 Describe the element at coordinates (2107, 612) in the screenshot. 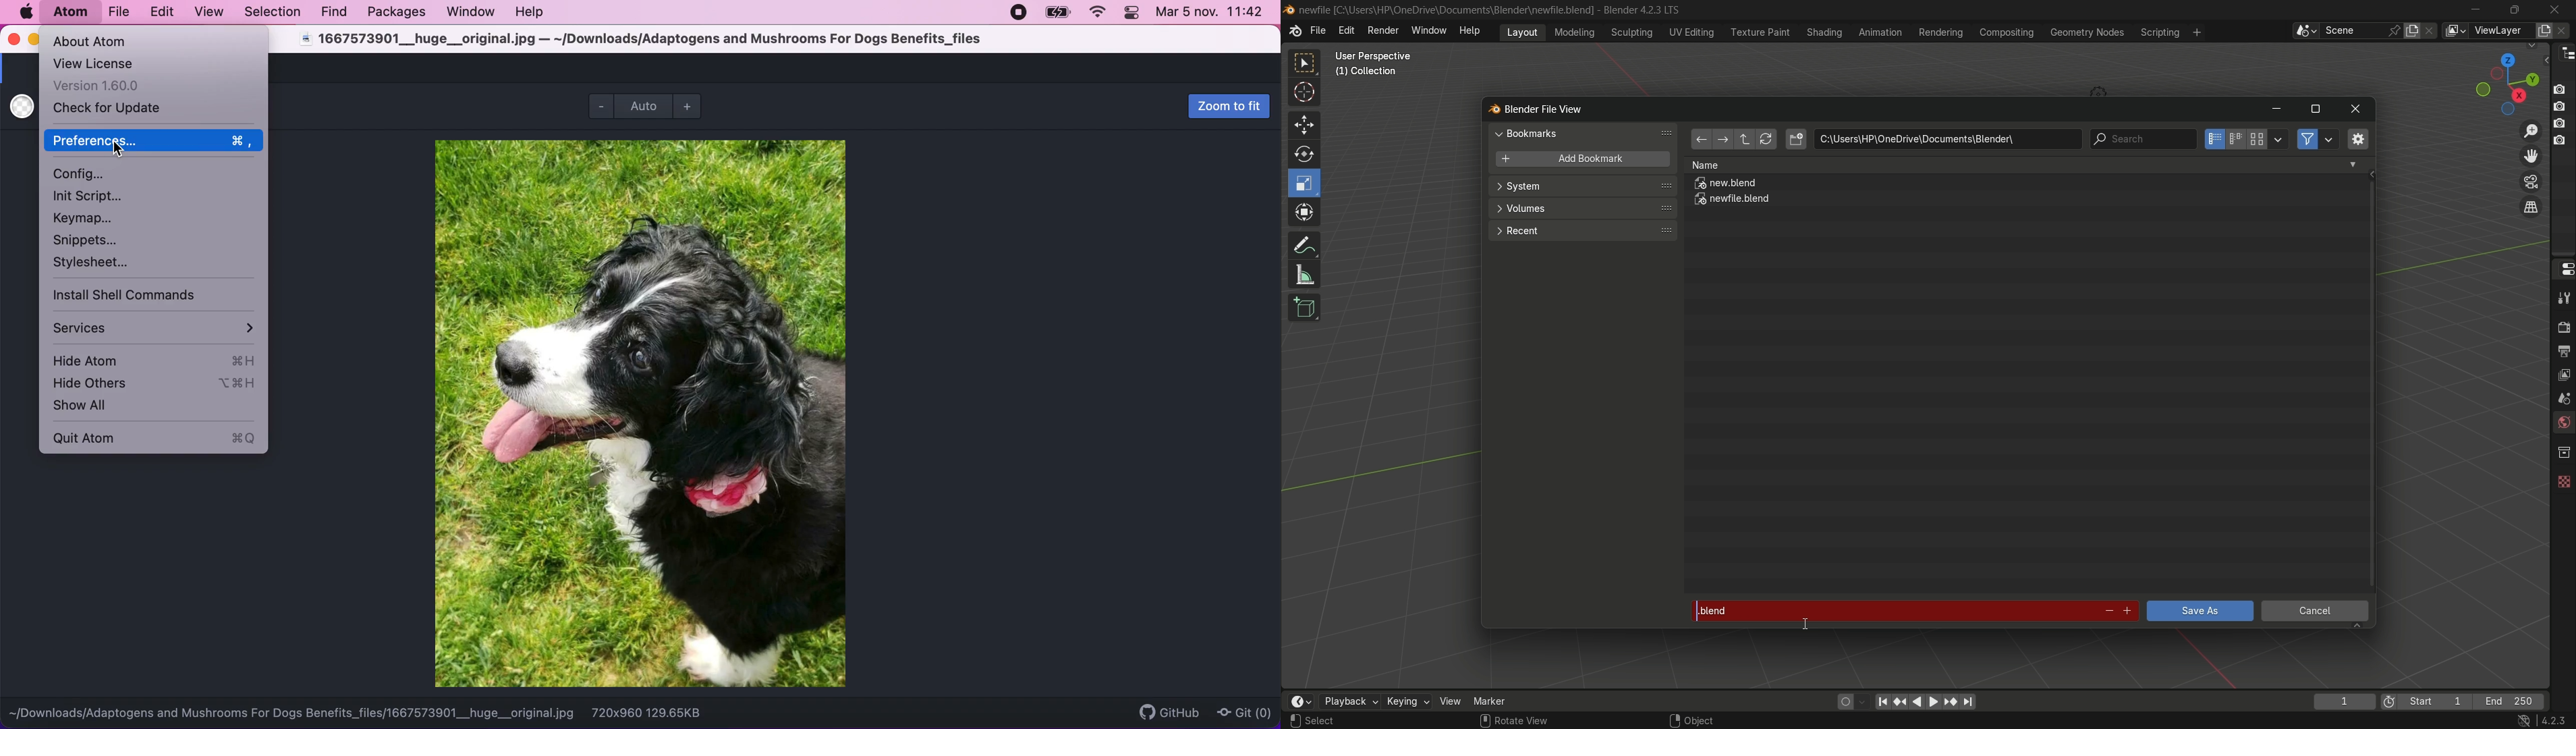

I see `decrement number in file name` at that location.